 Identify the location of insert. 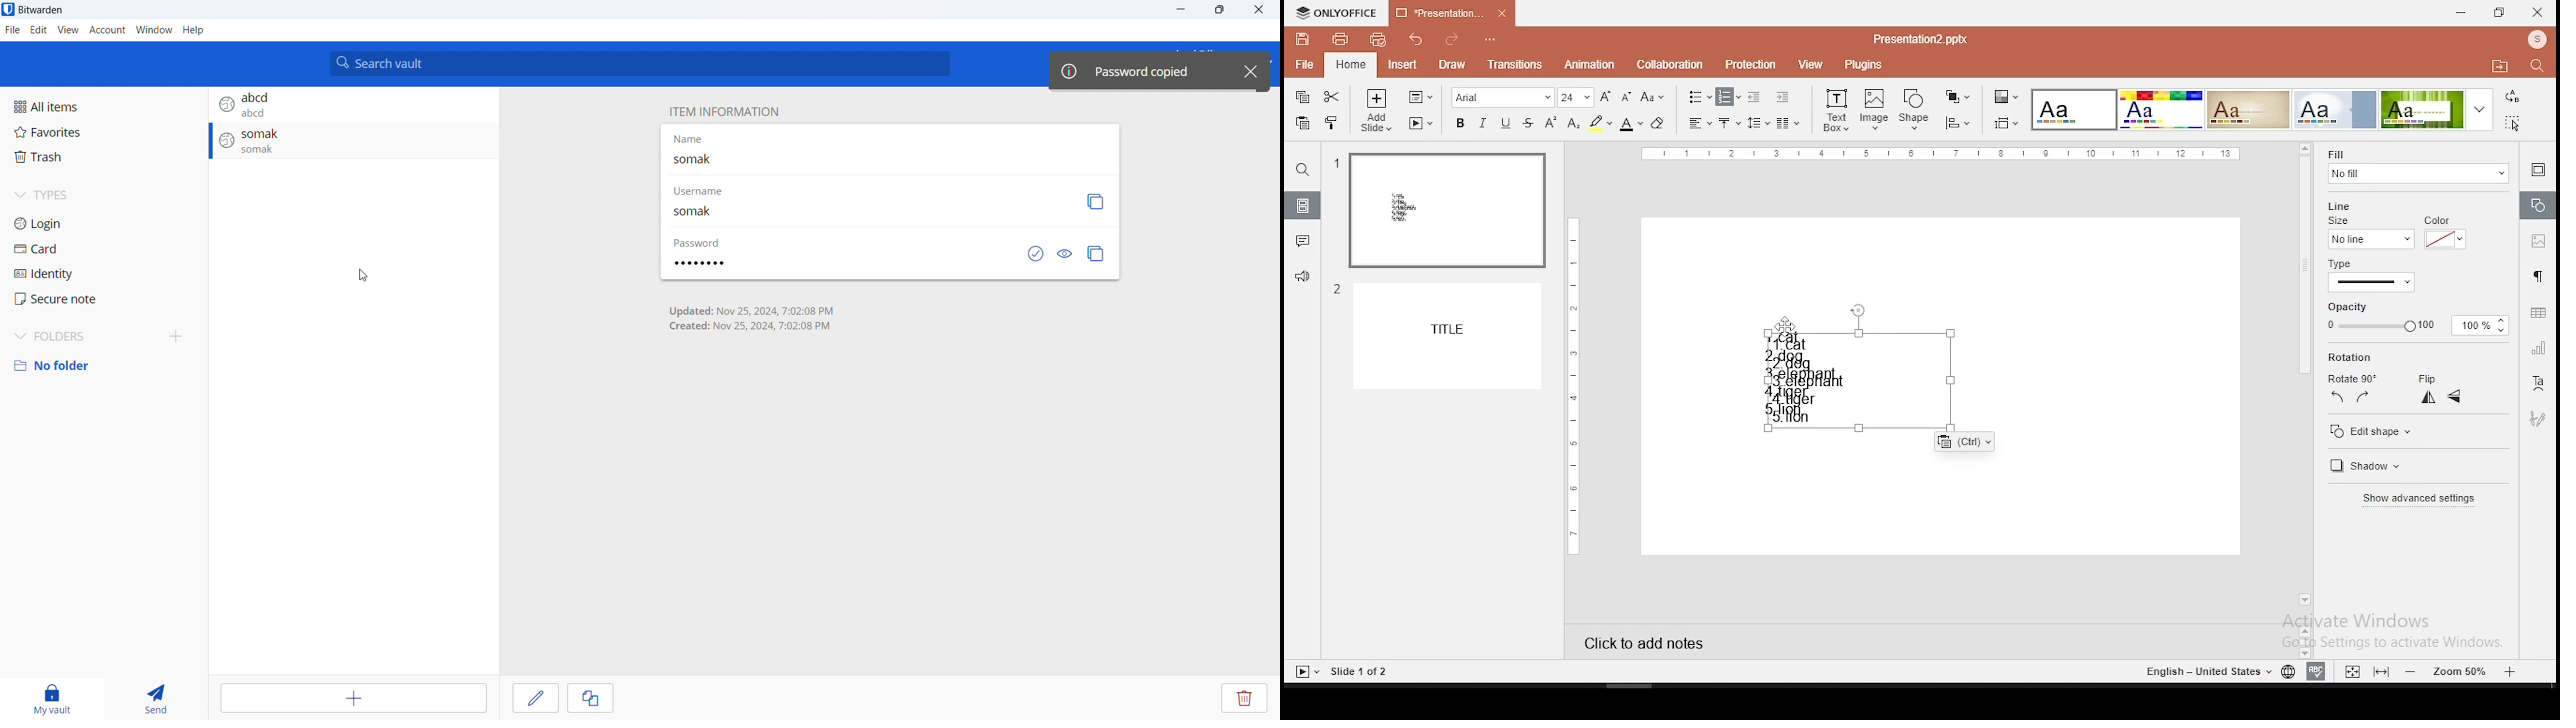
(1401, 64).